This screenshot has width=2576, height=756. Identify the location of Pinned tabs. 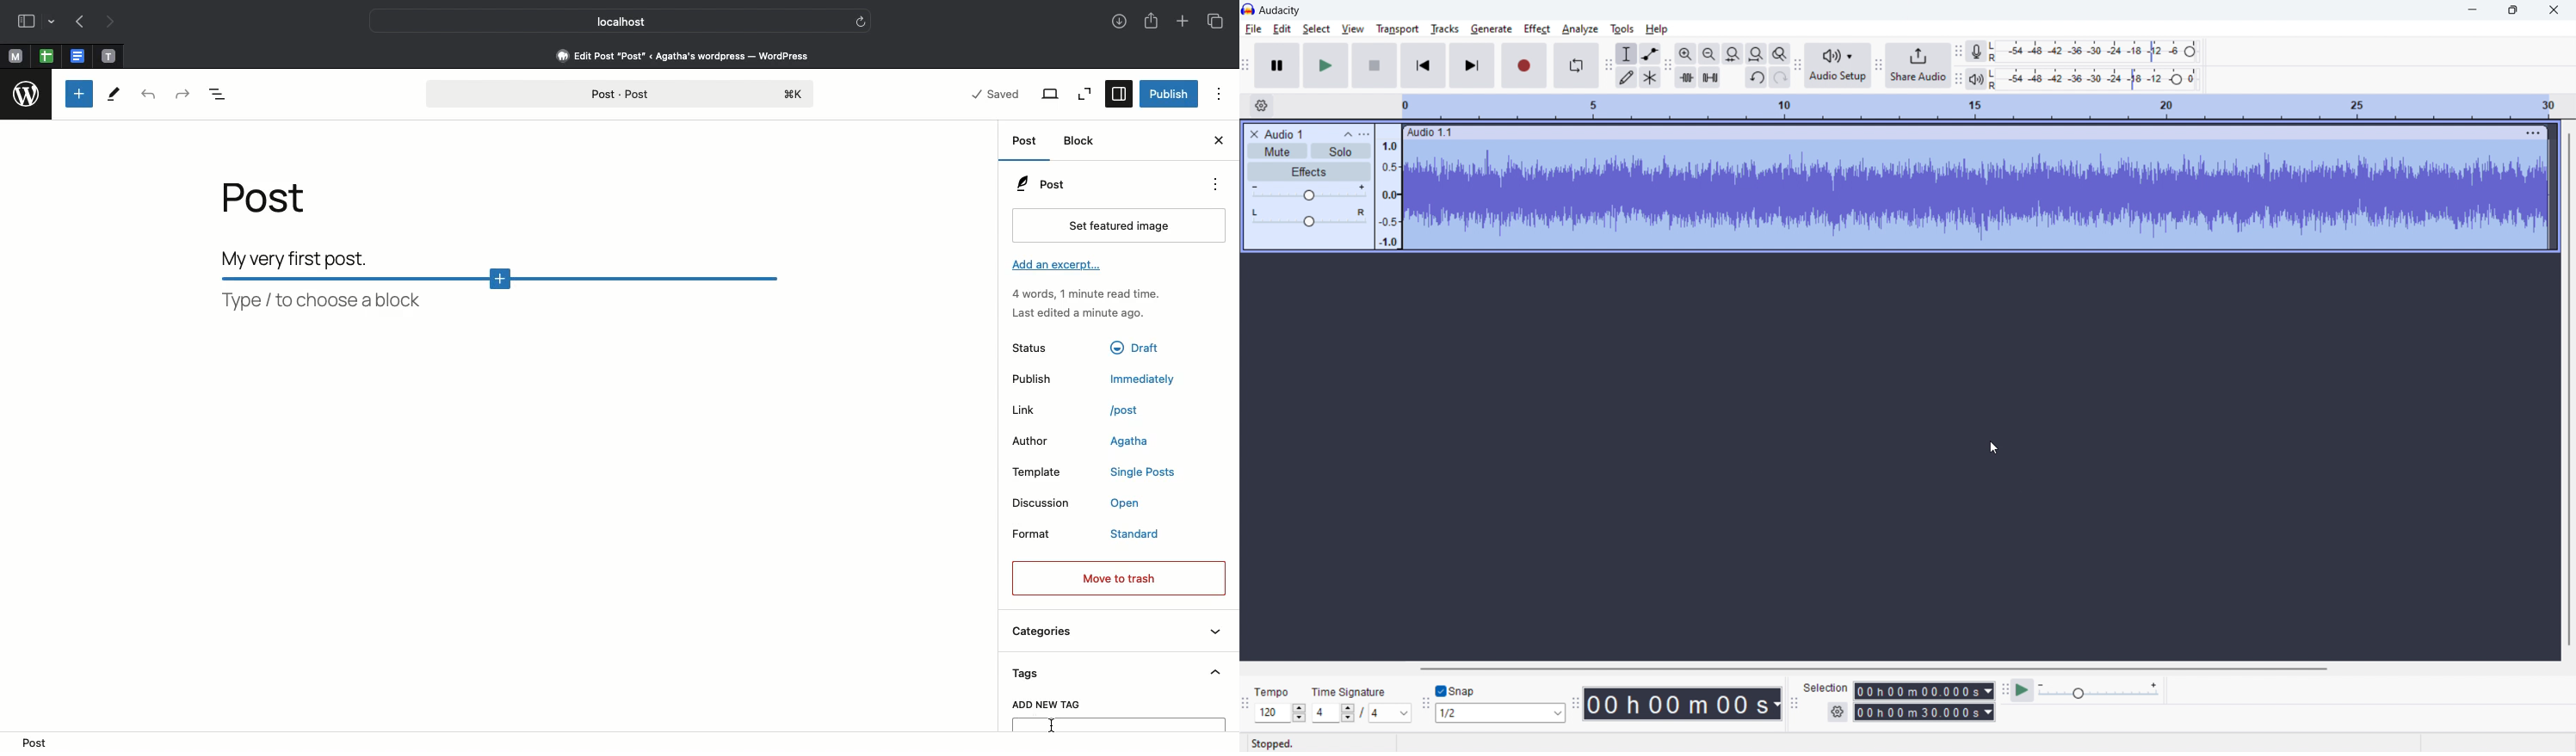
(111, 55).